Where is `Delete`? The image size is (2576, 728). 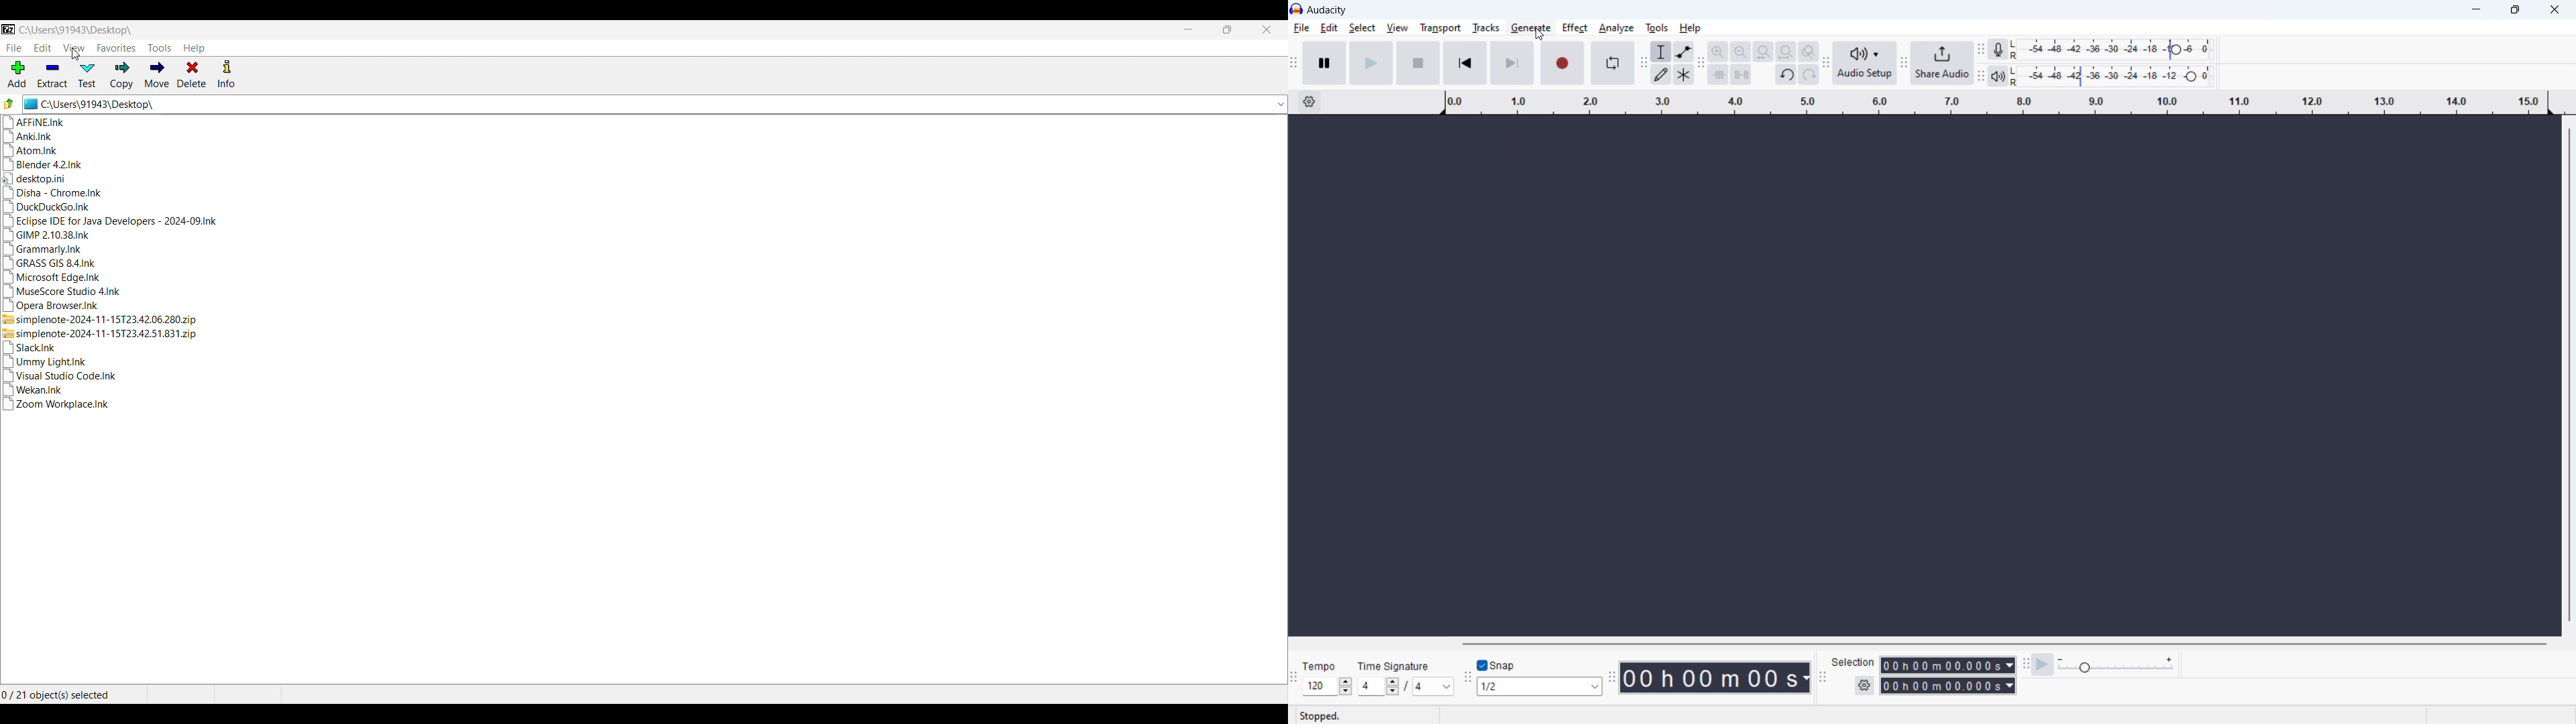
Delete is located at coordinates (192, 74).